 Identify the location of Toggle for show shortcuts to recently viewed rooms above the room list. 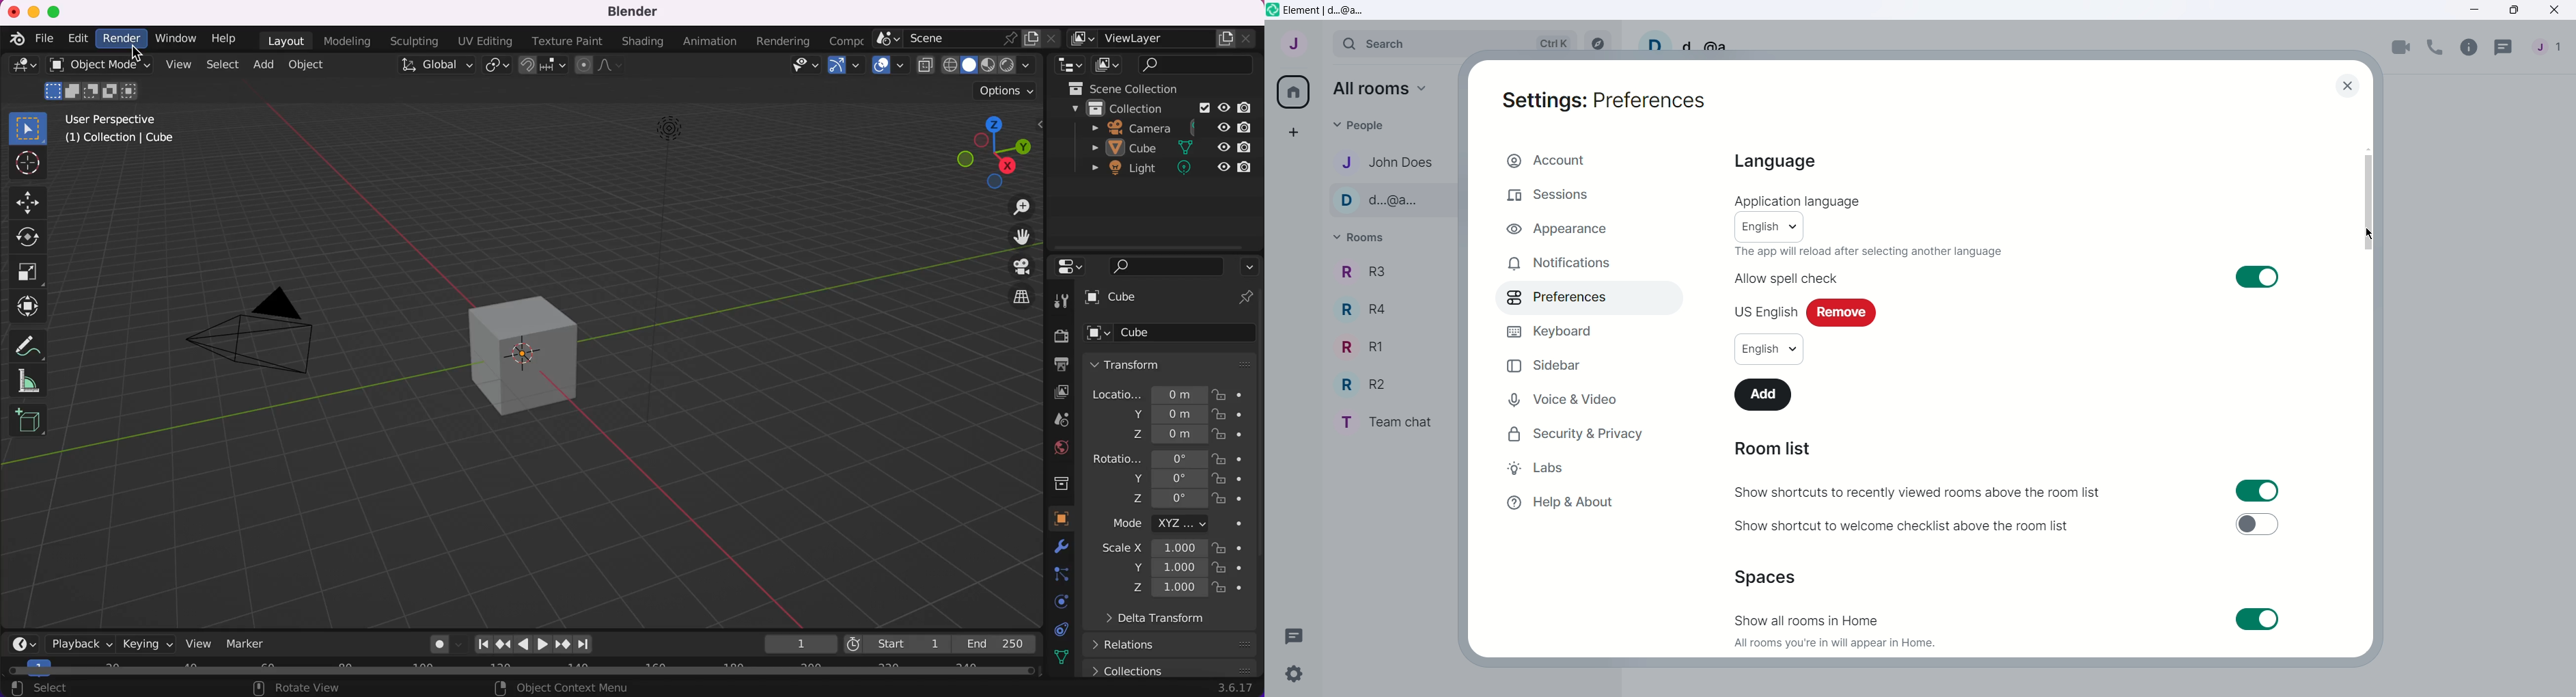
(2258, 491).